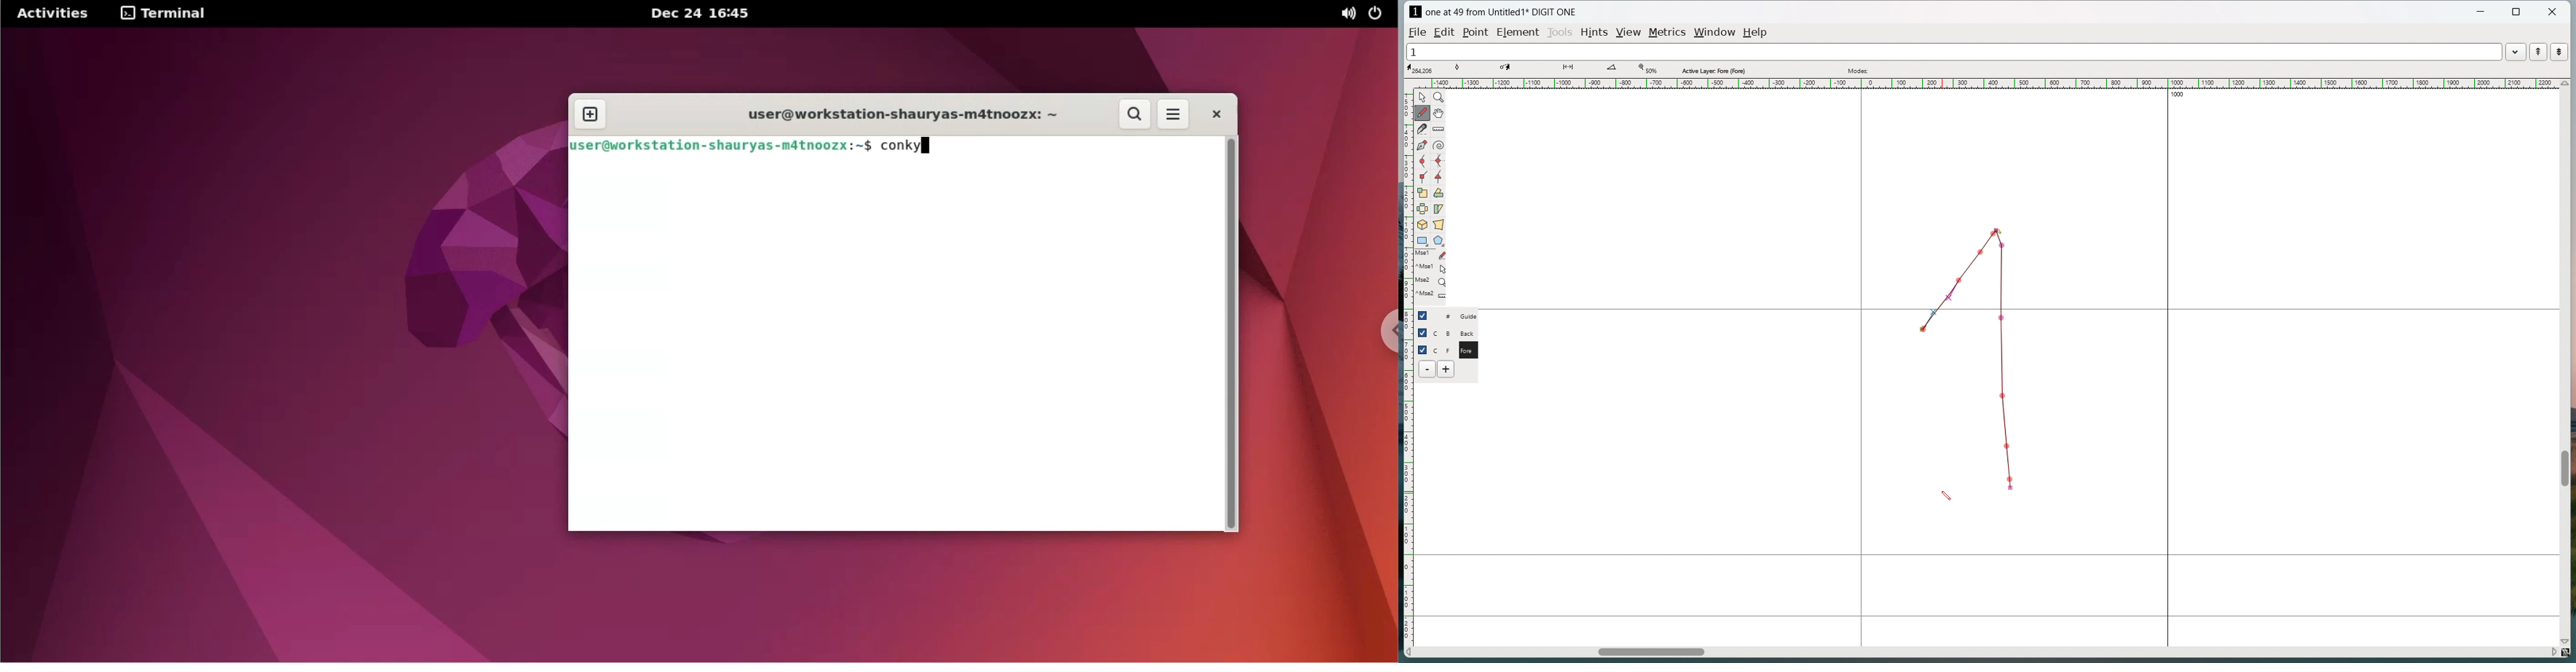 Image resolution: width=2576 pixels, height=672 pixels. Describe the element at coordinates (1714, 69) in the screenshot. I see `Active layer fore` at that location.